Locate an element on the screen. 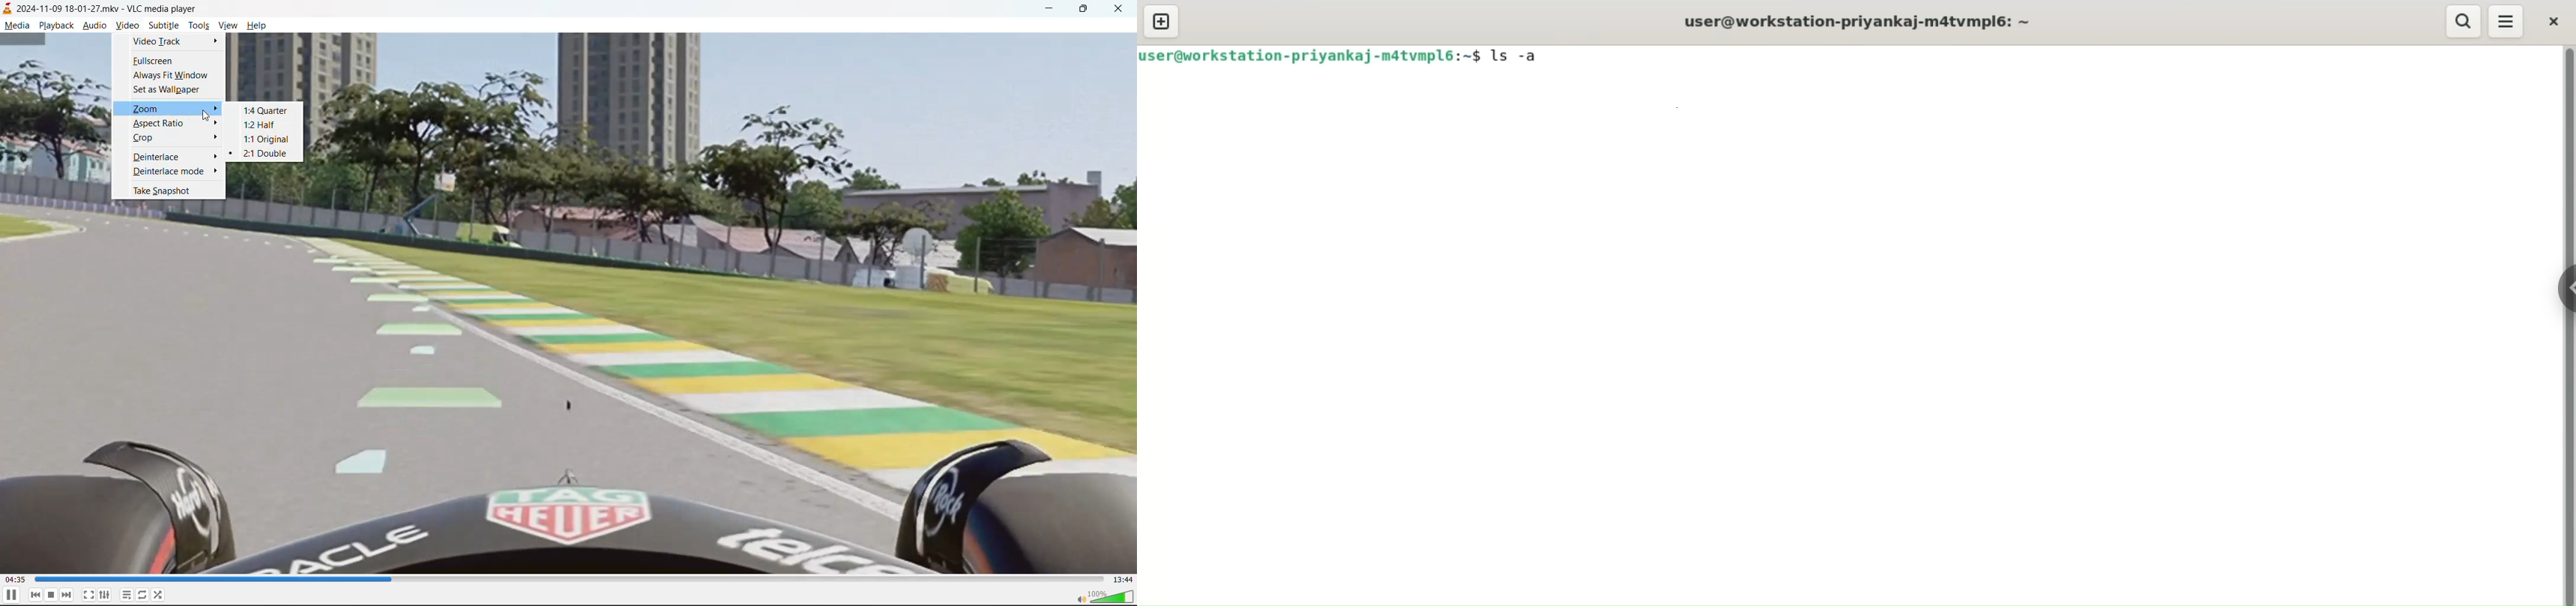 This screenshot has height=616, width=2576. minimize is located at coordinates (1052, 9).